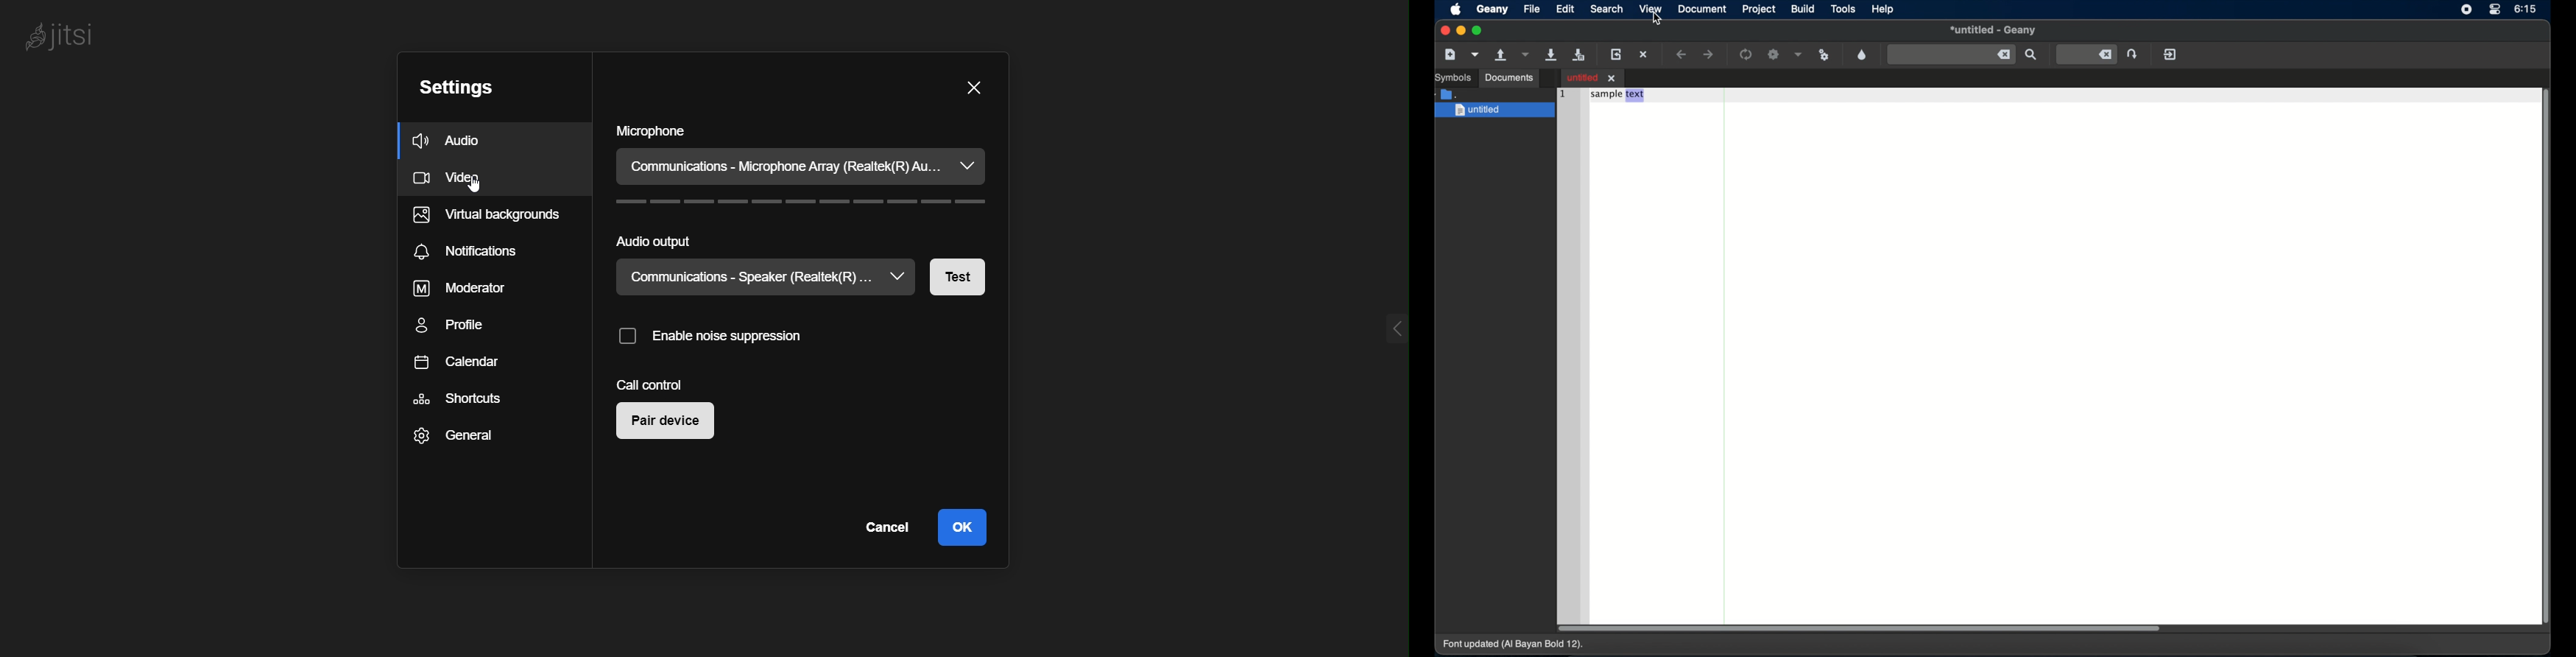 The image size is (2576, 672). Describe the element at coordinates (663, 422) in the screenshot. I see `pair device` at that location.